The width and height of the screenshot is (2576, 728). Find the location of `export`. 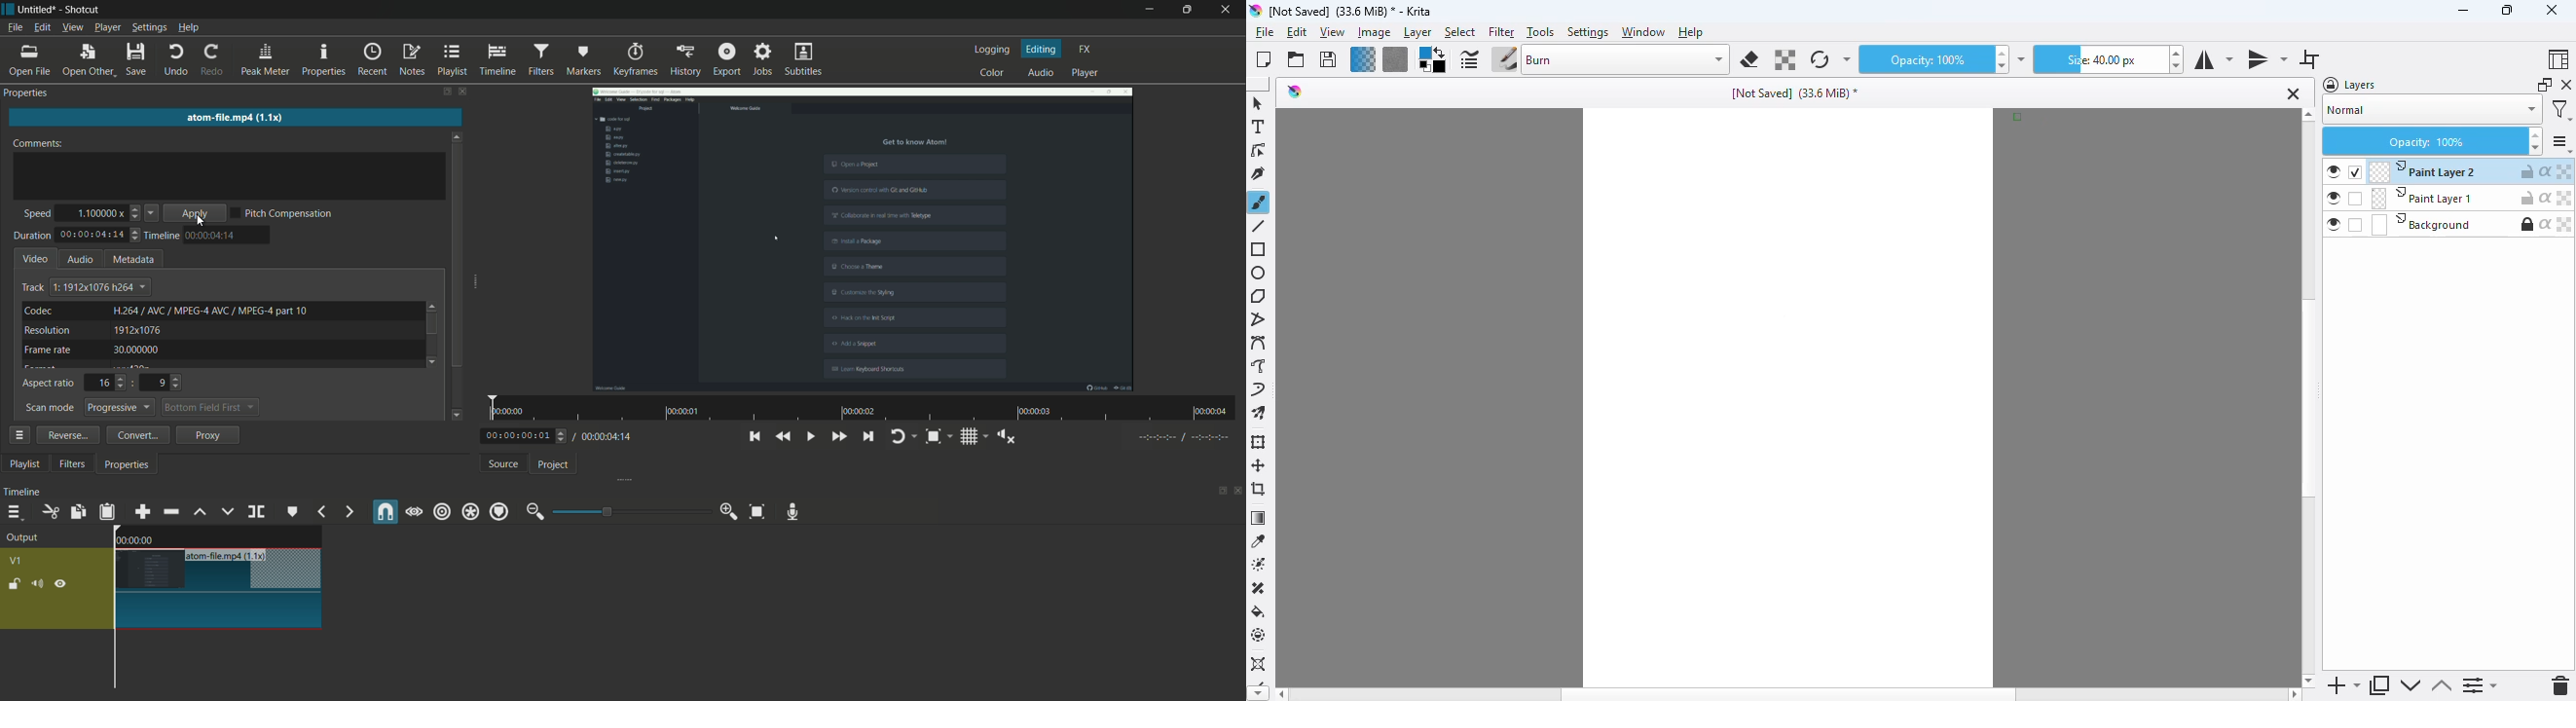

export is located at coordinates (727, 59).